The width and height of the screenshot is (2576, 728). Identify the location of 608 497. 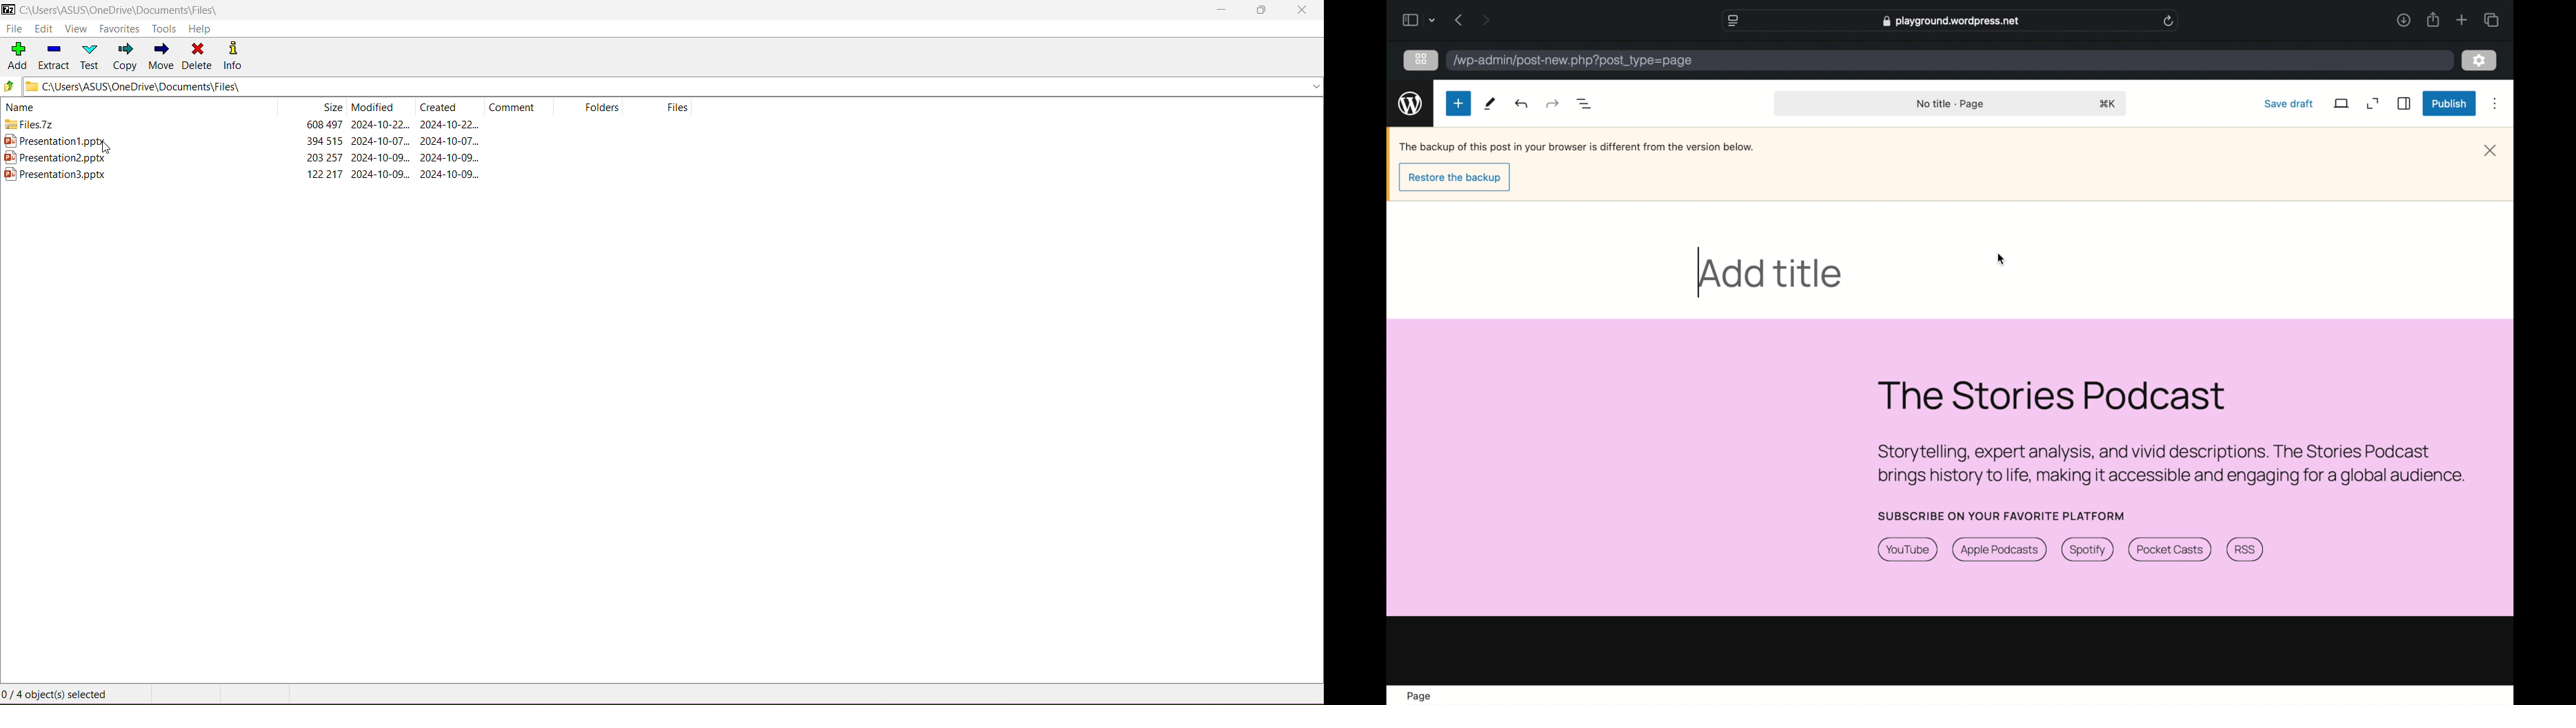
(325, 124).